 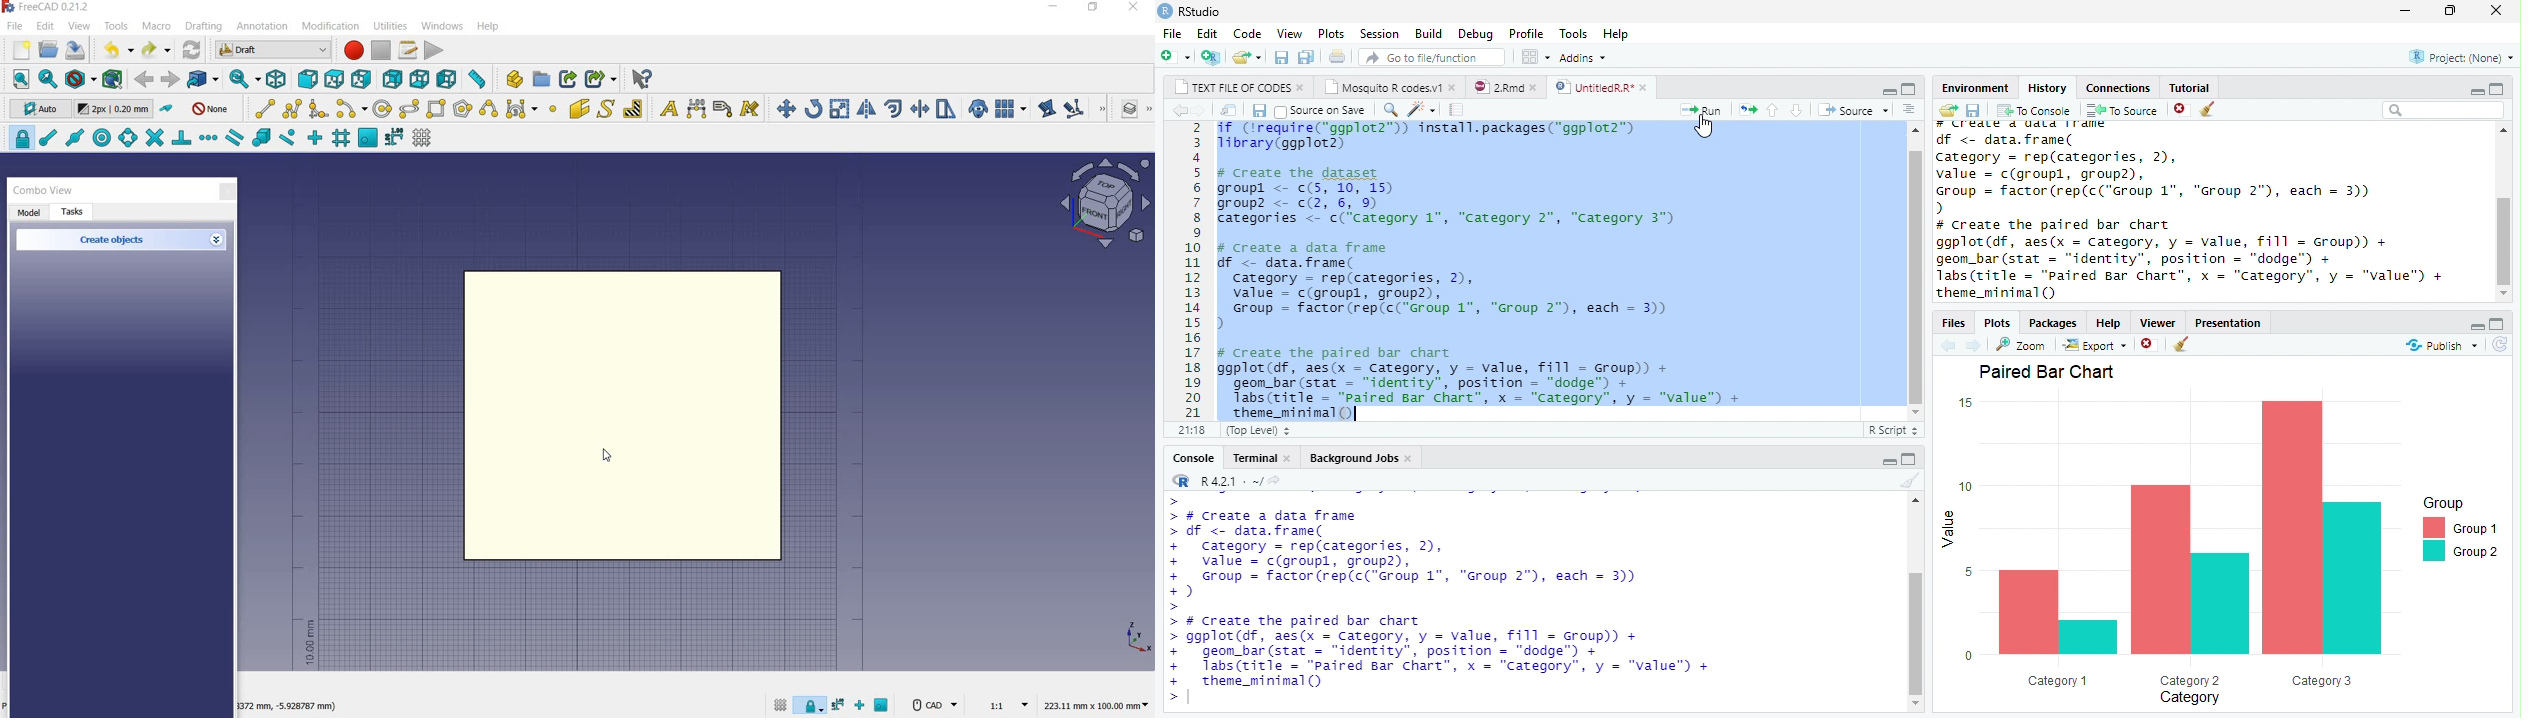 I want to click on close, so click(x=1453, y=88).